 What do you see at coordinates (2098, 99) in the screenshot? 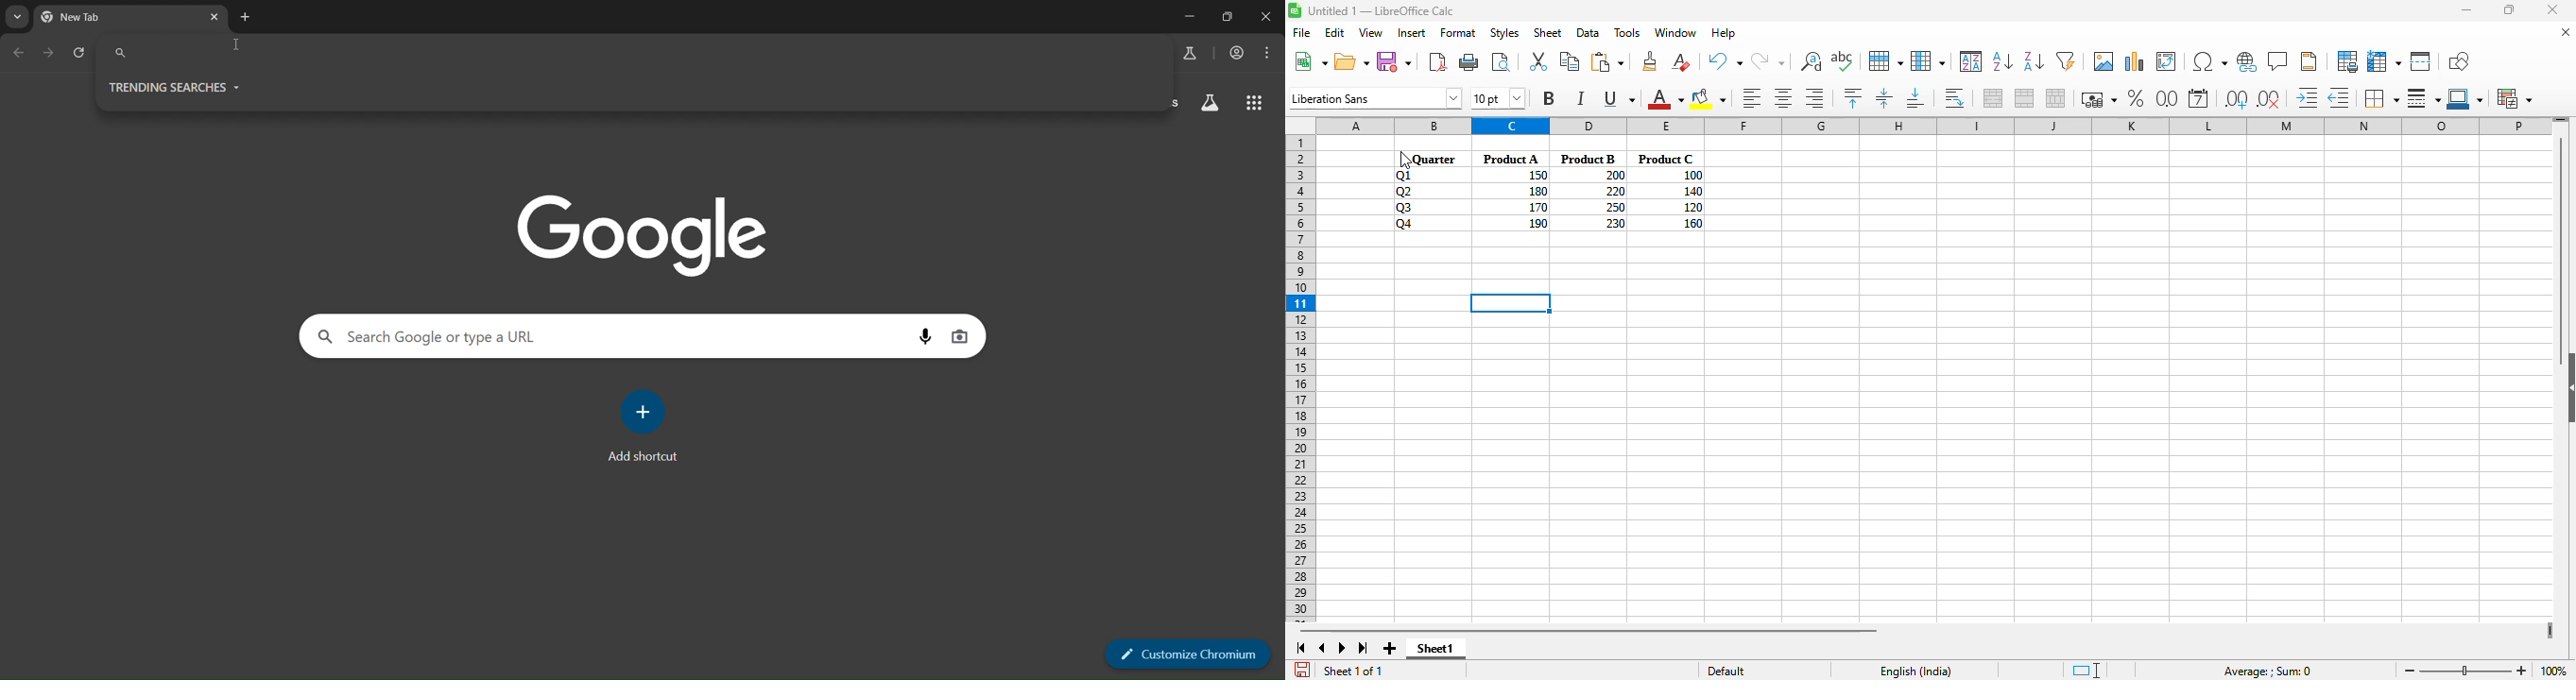
I see `format as currency` at bounding box center [2098, 99].